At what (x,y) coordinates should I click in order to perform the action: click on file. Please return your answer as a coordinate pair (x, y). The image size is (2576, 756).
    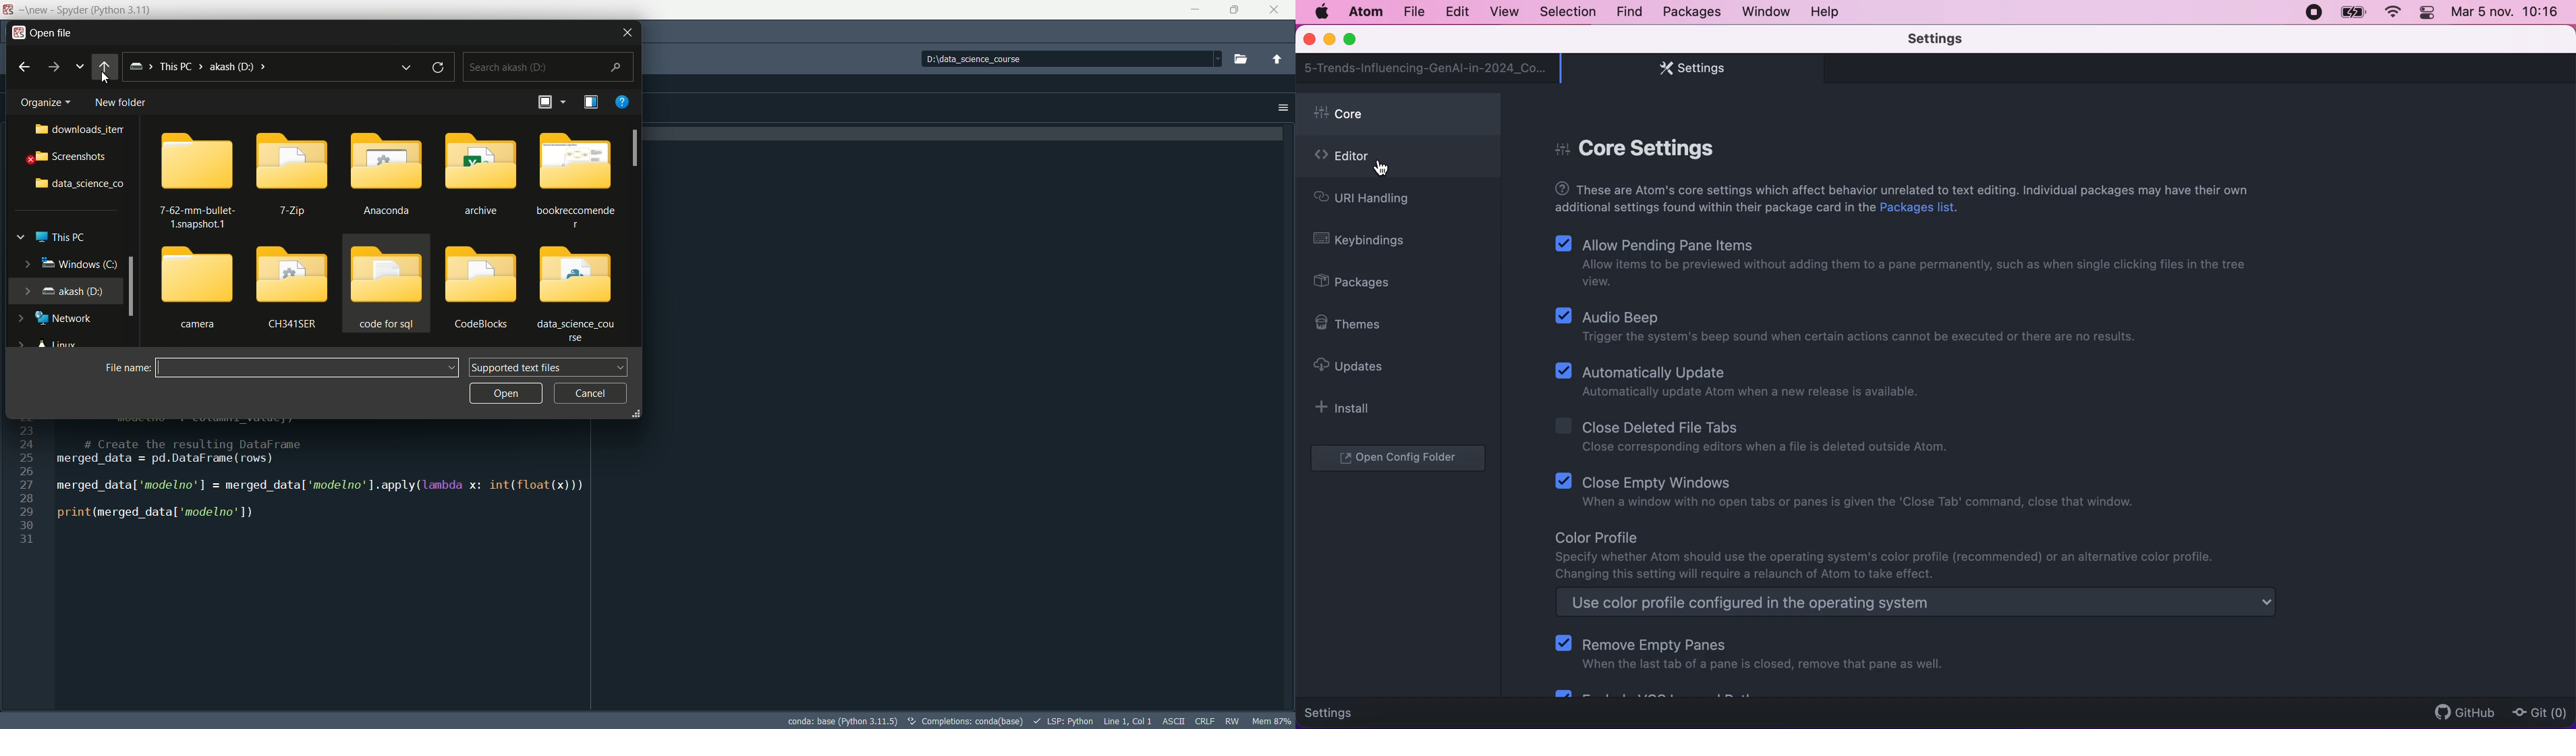
    Looking at the image, I should click on (1413, 12).